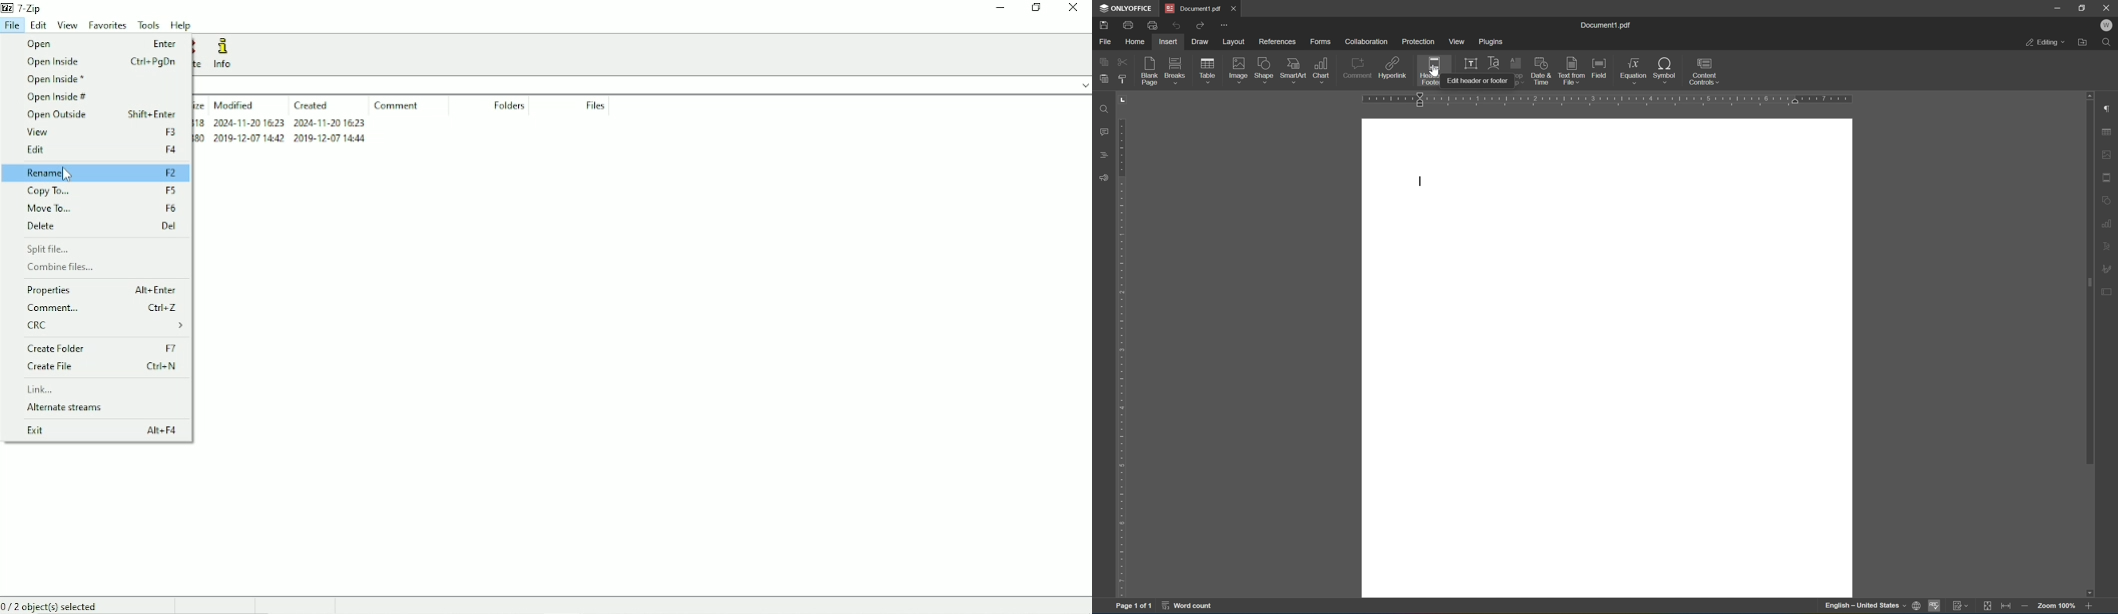  Describe the element at coordinates (40, 26) in the screenshot. I see `Edit` at that location.